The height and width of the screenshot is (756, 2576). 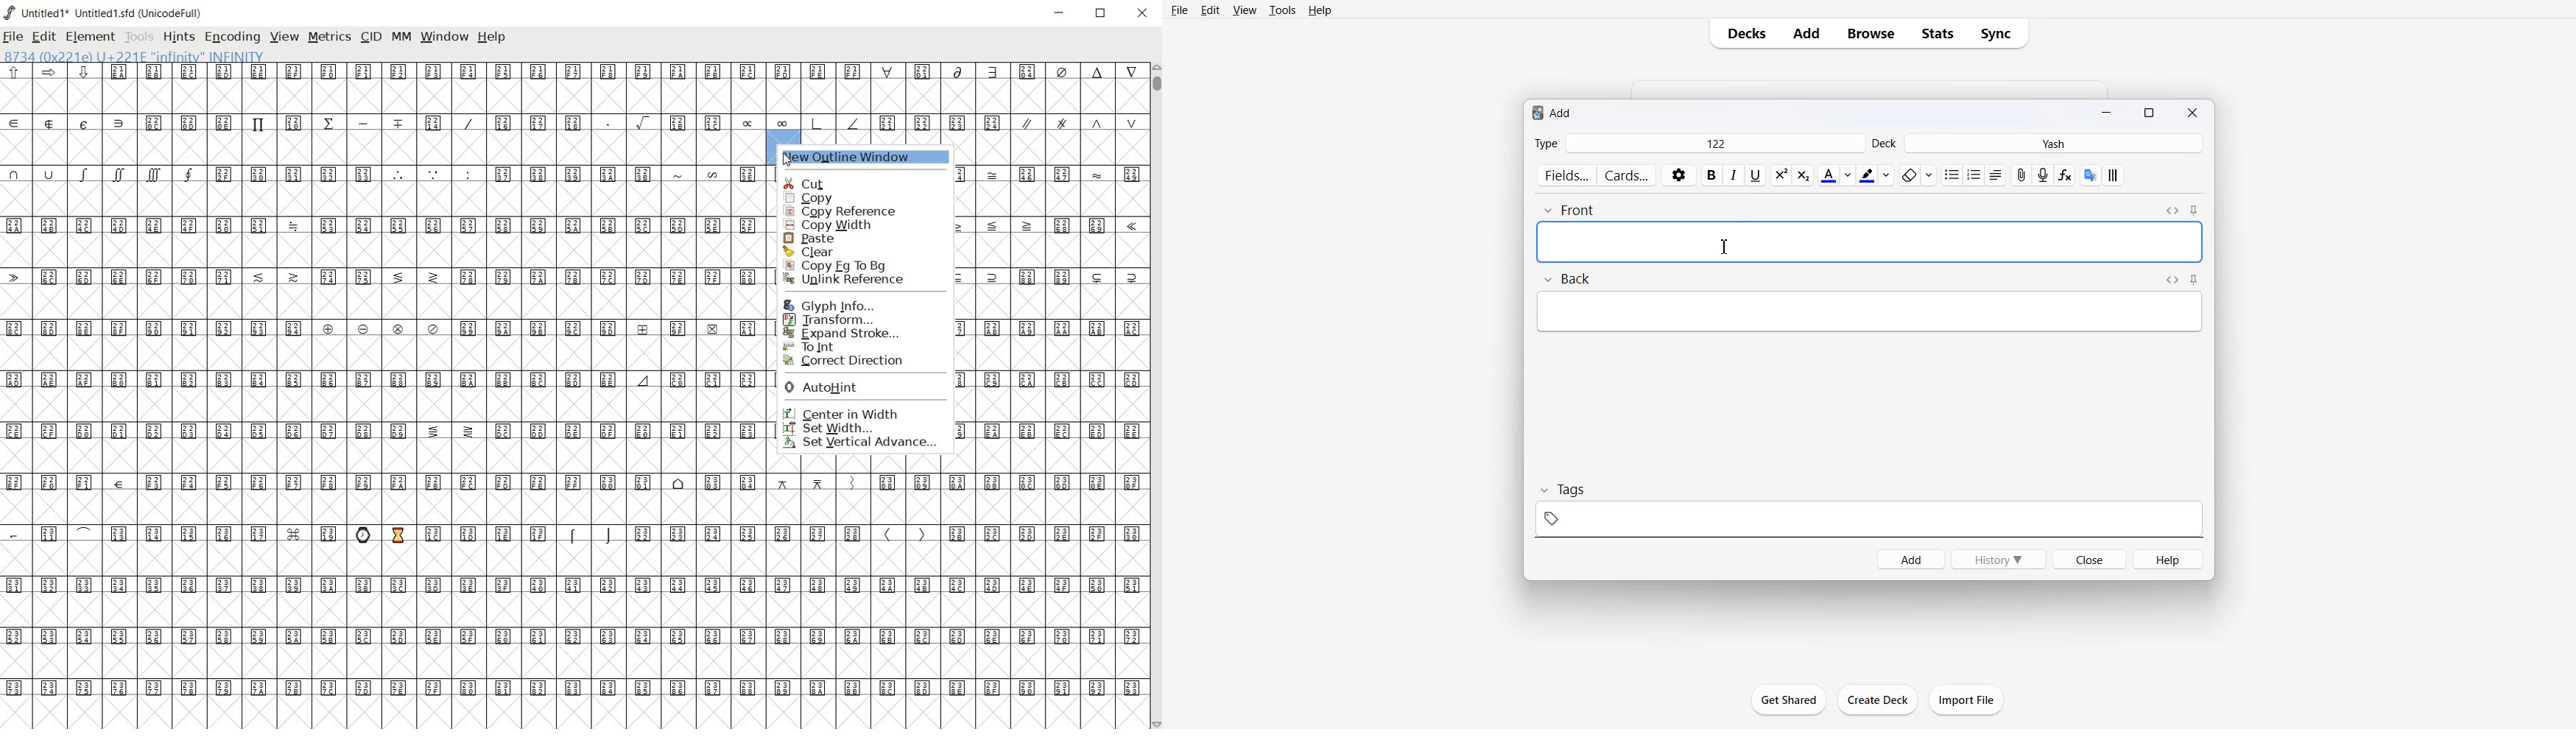 I want to click on Front, so click(x=1570, y=209).